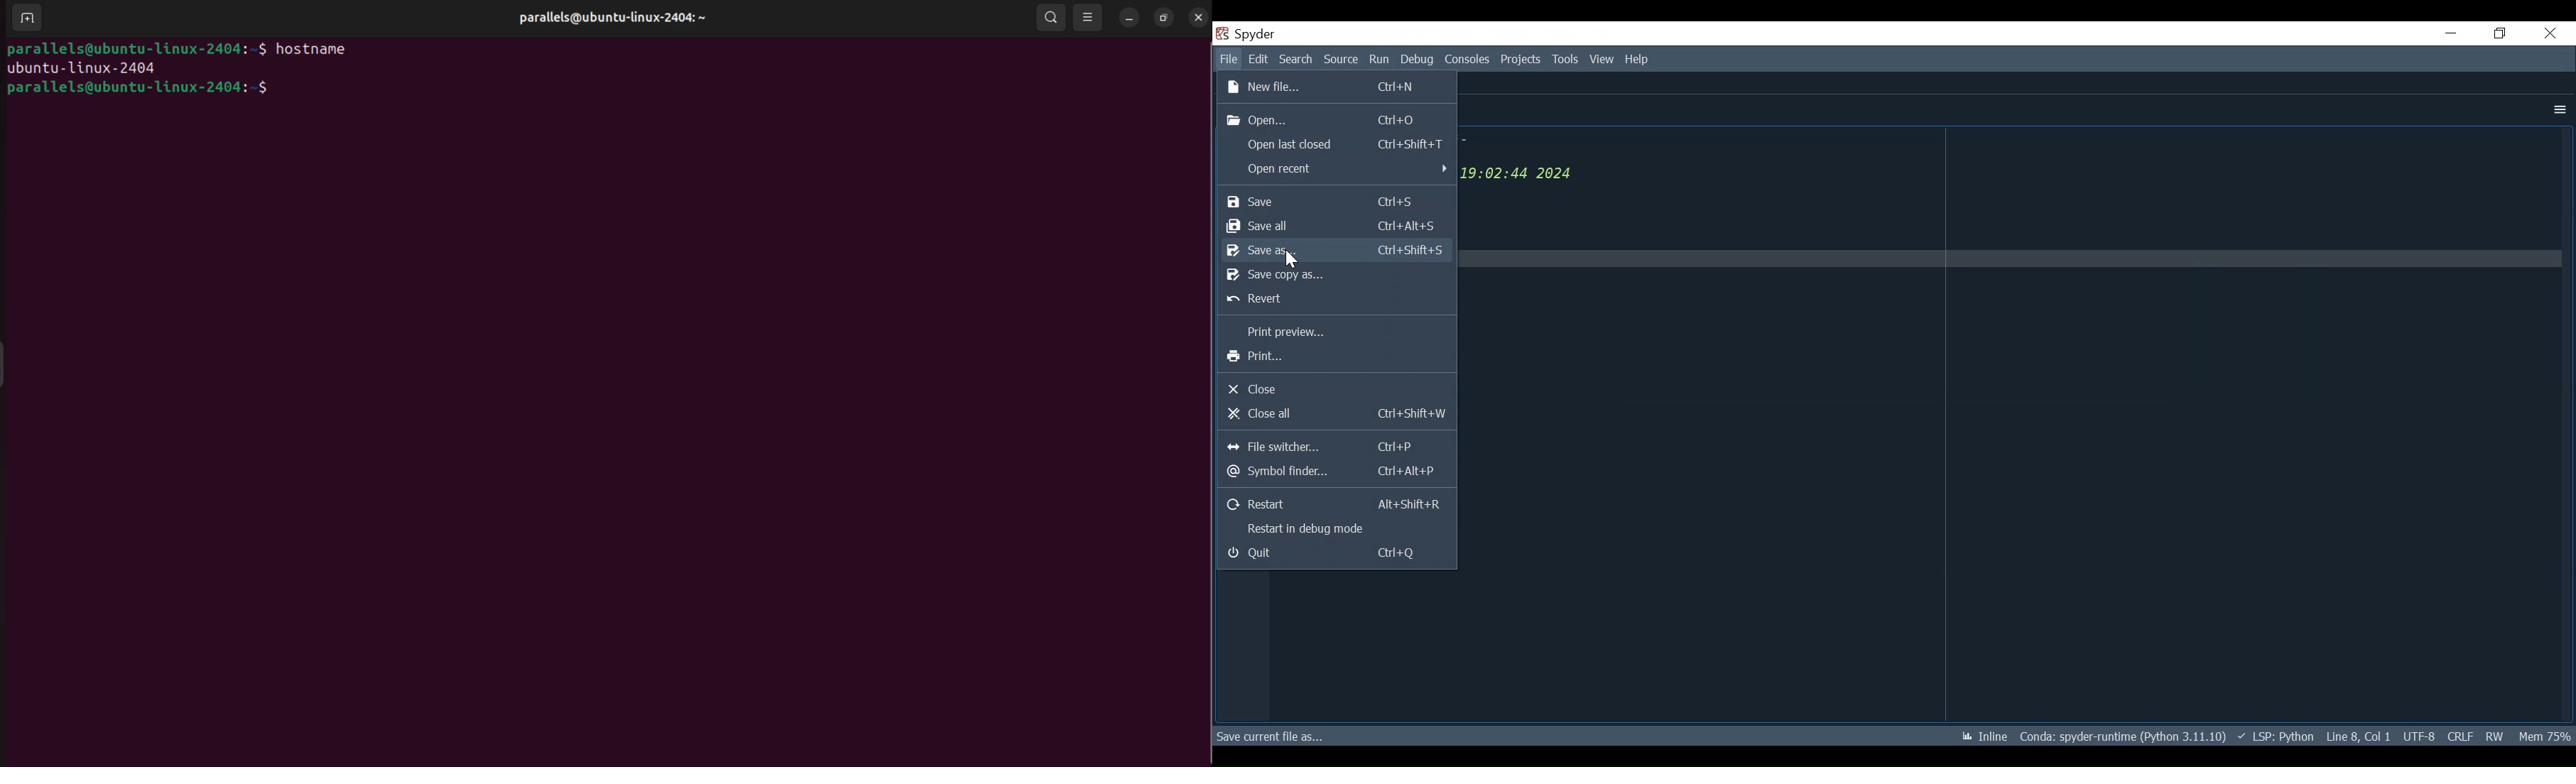 The height and width of the screenshot is (784, 2576). I want to click on Symbol finder, so click(1337, 469).